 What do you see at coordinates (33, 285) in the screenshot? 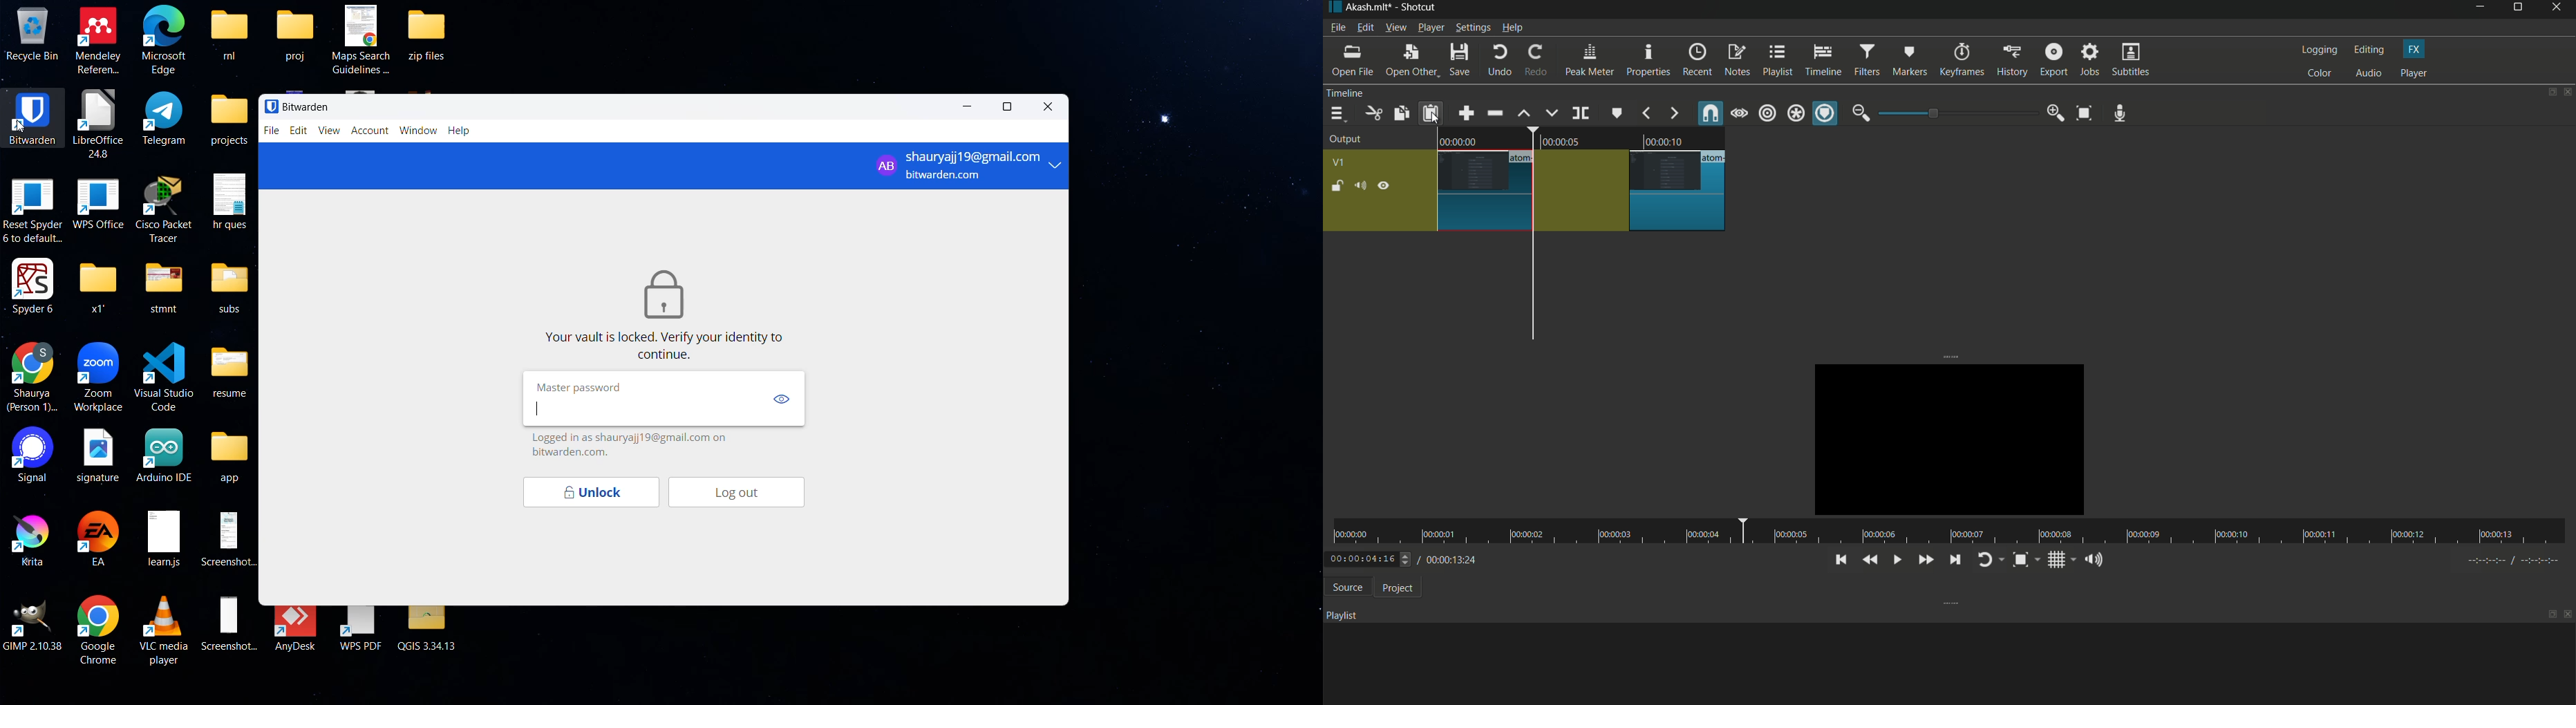
I see `Spyder 6` at bounding box center [33, 285].